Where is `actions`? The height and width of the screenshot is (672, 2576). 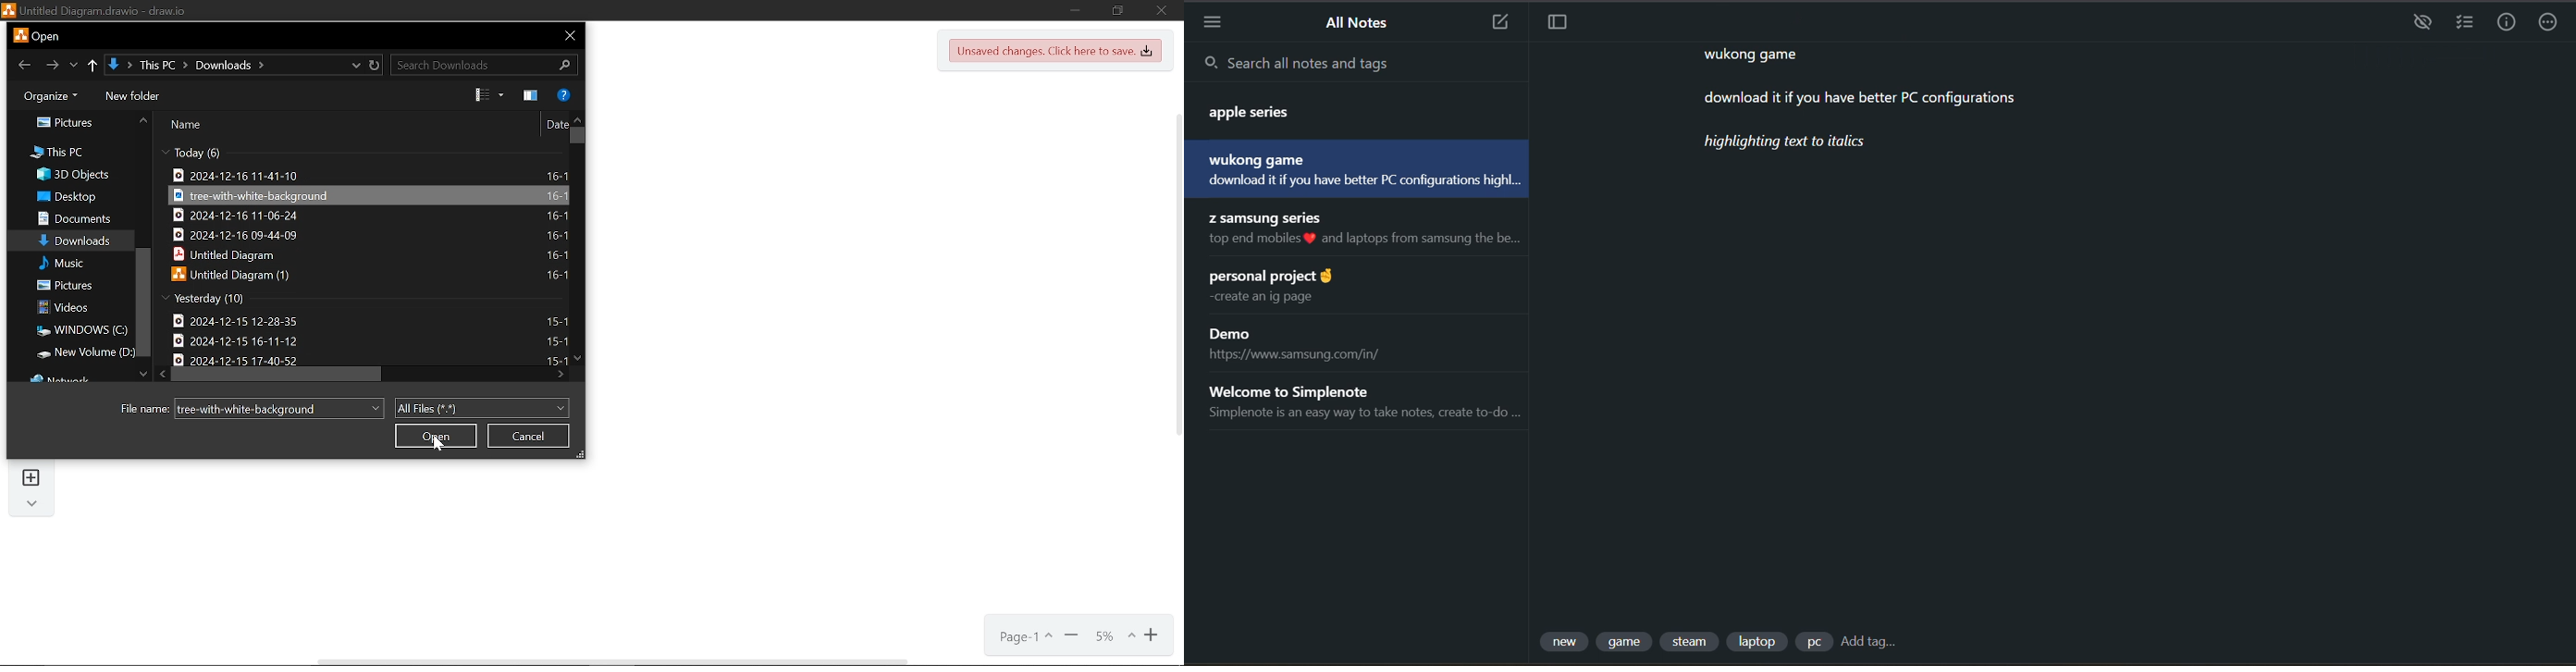 actions is located at coordinates (2553, 24).